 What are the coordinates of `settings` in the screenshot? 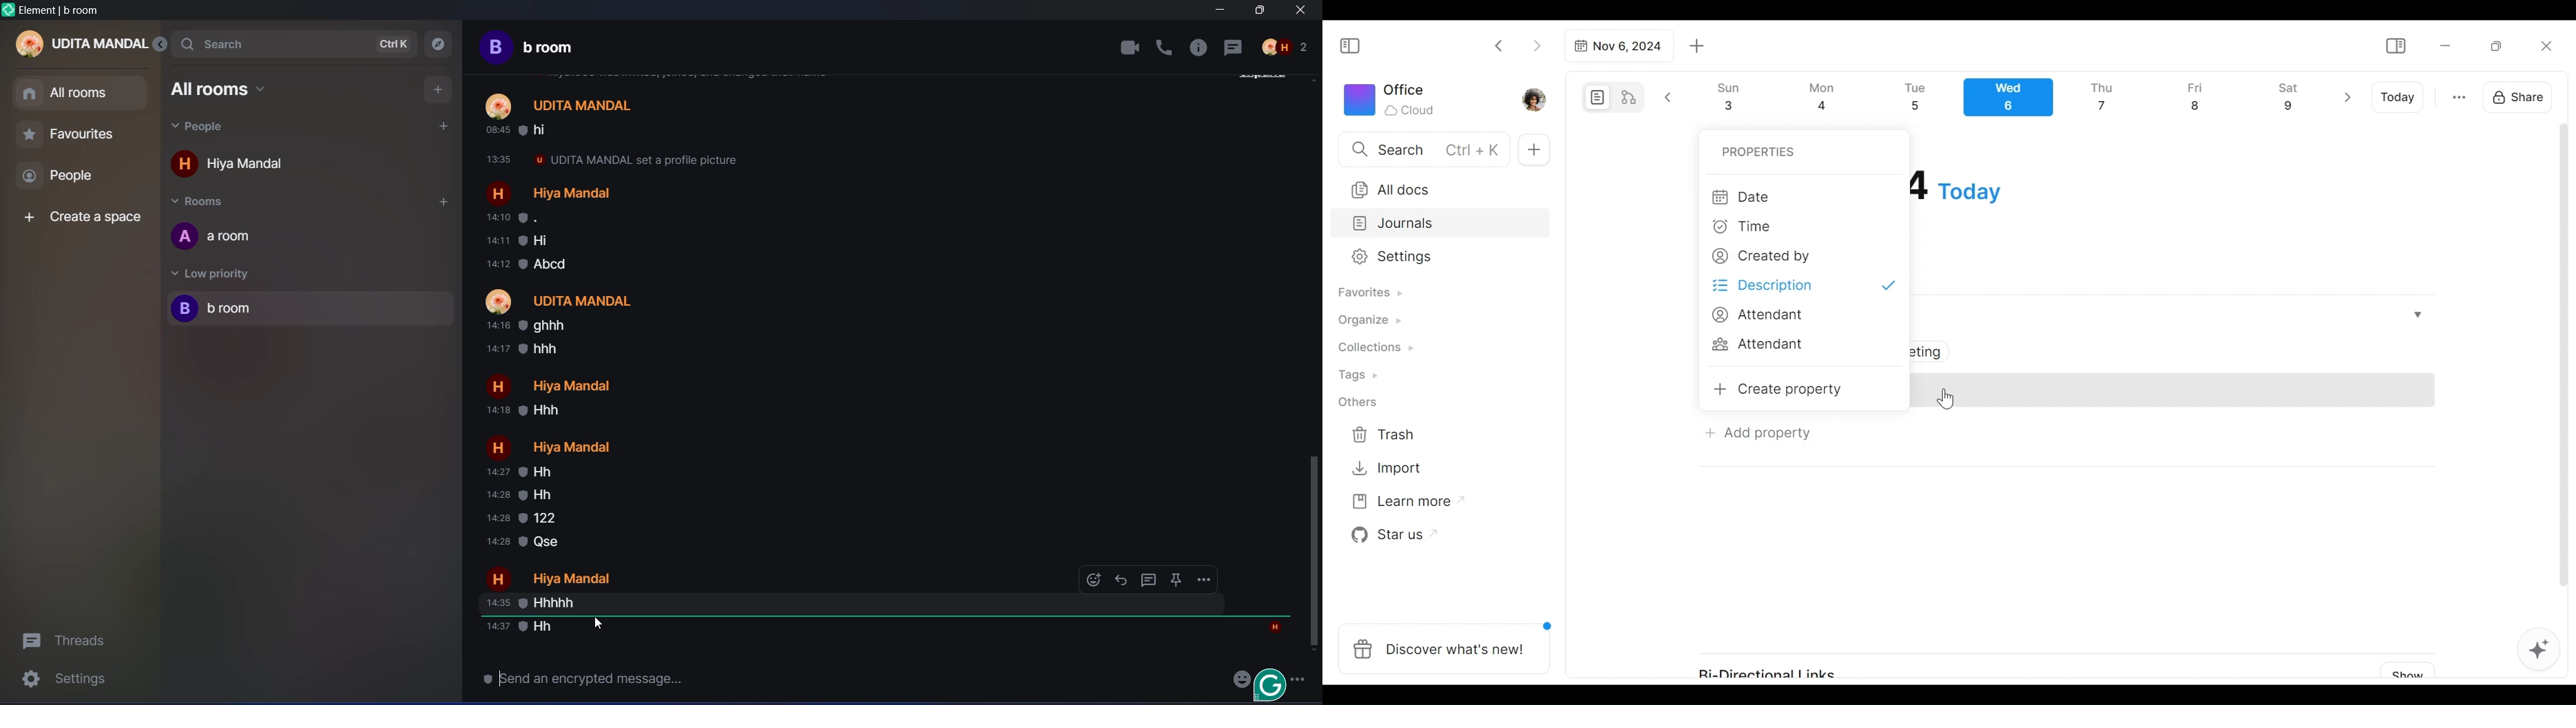 It's located at (70, 682).